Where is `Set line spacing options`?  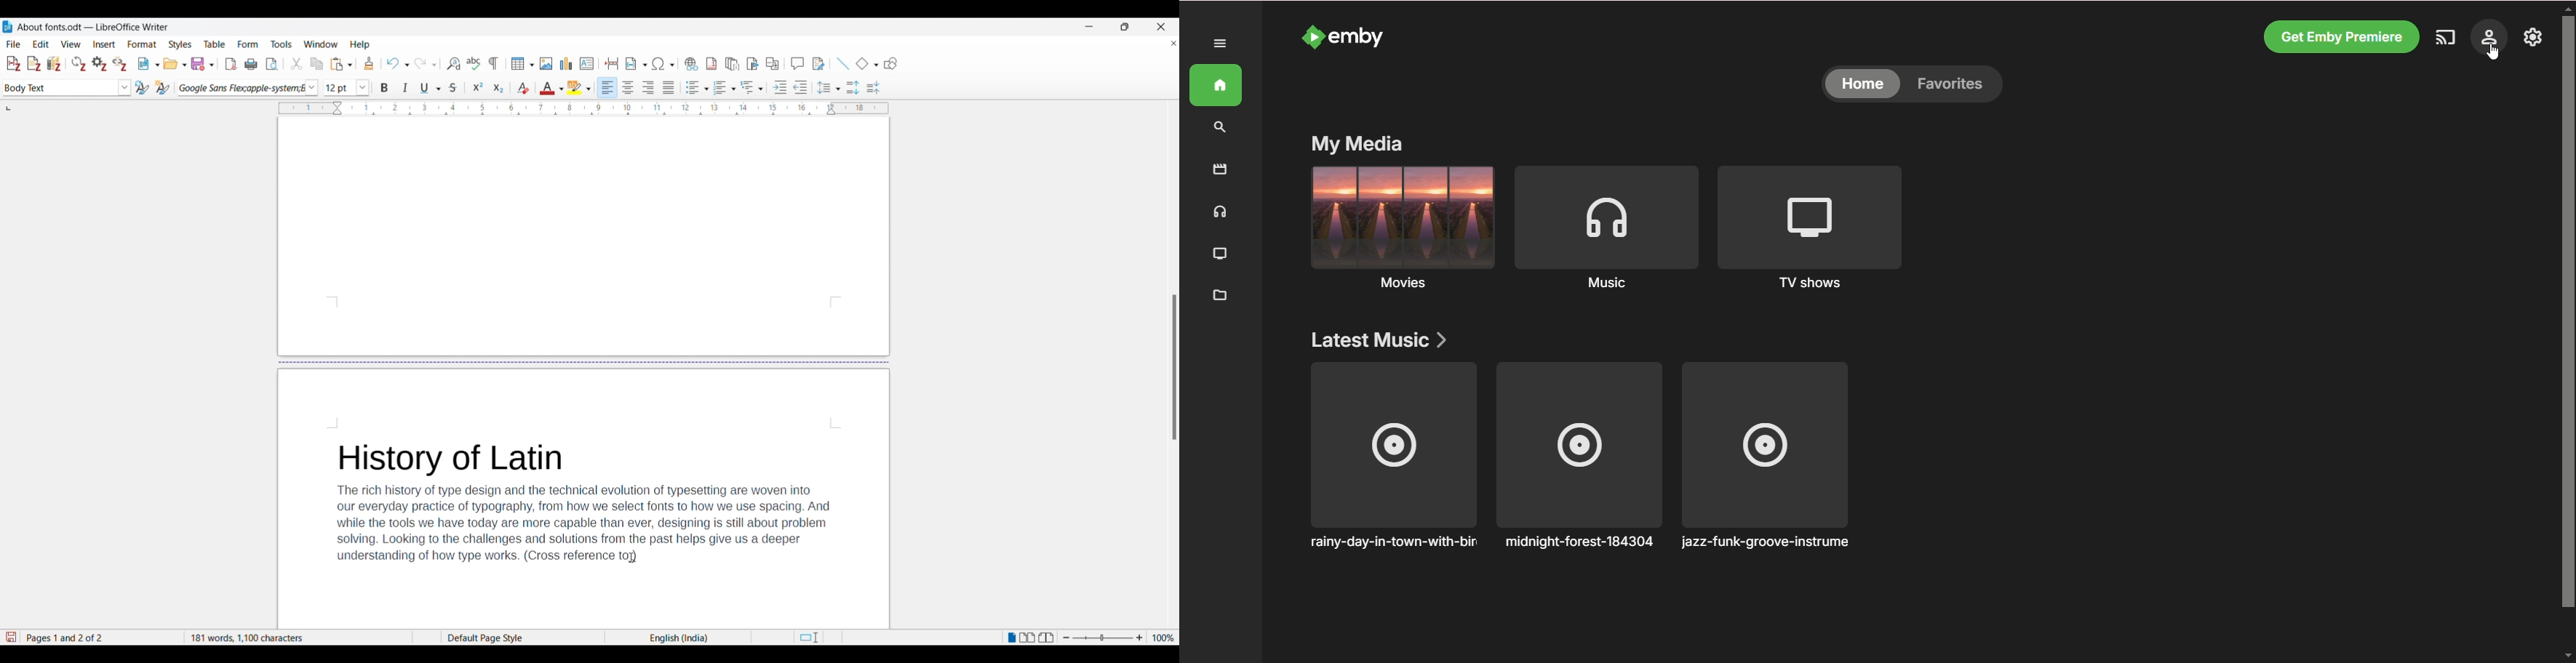 Set line spacing options is located at coordinates (829, 88).